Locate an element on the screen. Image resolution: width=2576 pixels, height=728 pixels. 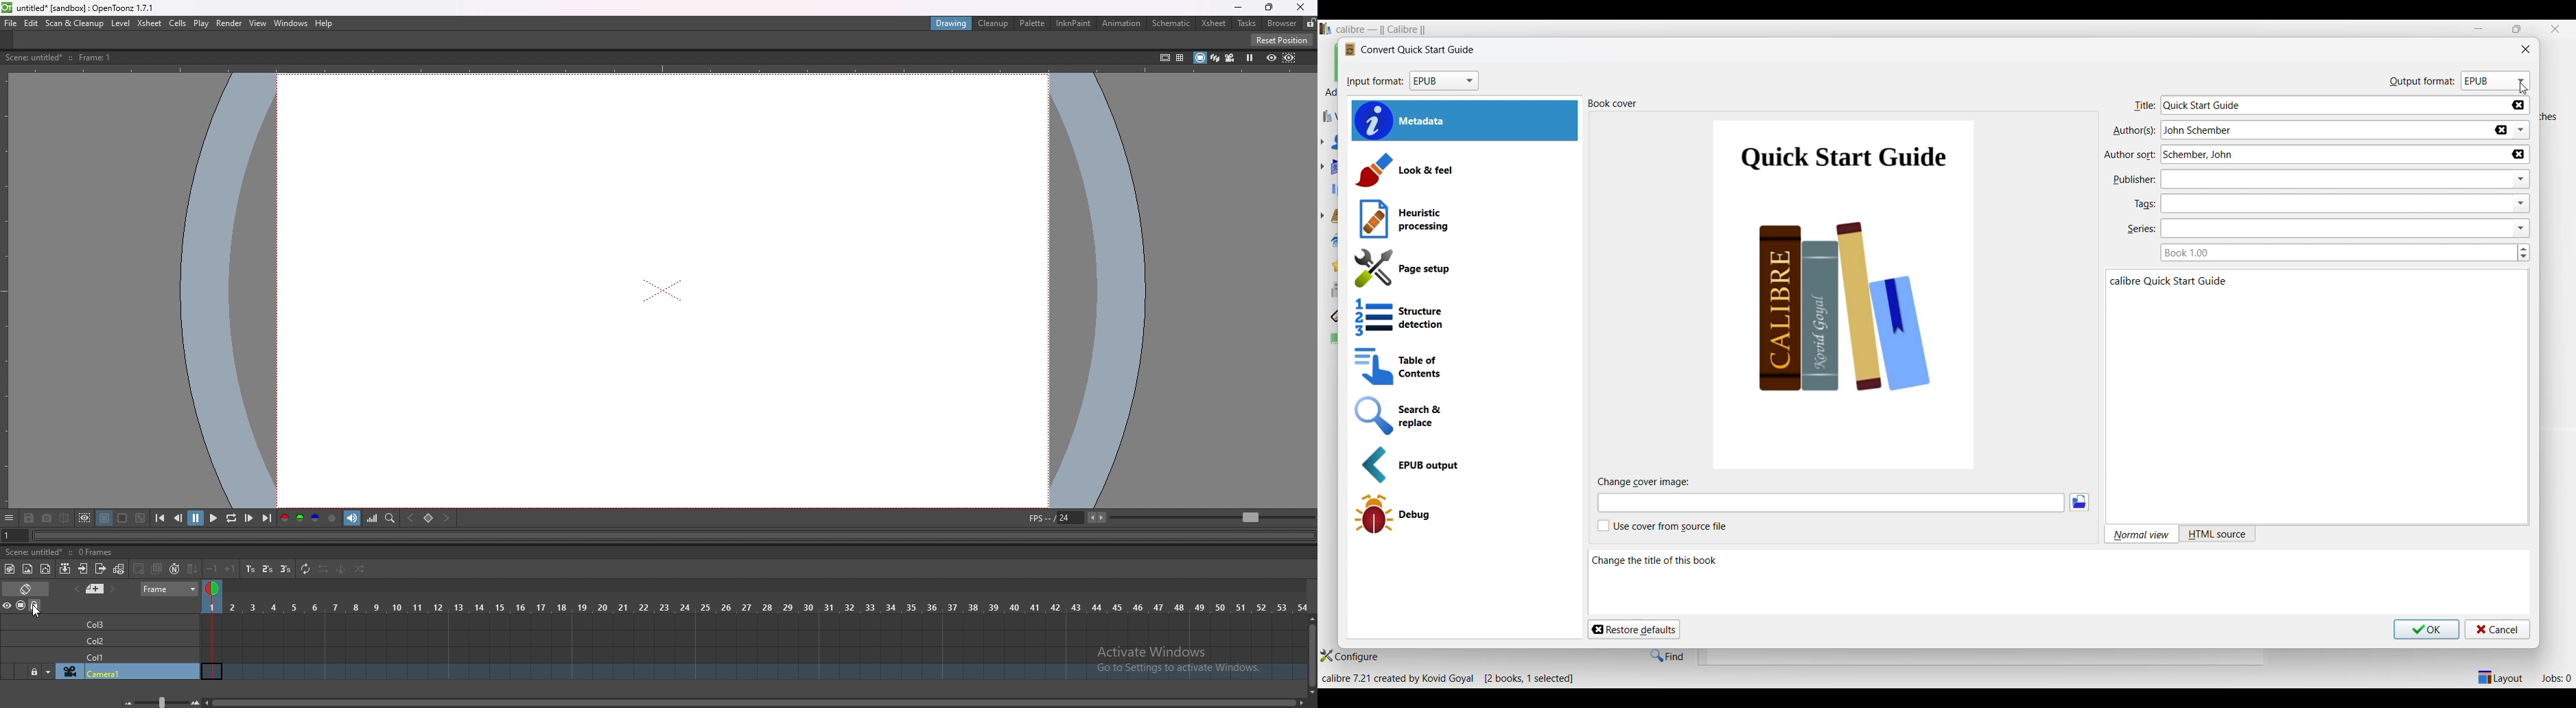
Software logo is located at coordinates (1325, 29).